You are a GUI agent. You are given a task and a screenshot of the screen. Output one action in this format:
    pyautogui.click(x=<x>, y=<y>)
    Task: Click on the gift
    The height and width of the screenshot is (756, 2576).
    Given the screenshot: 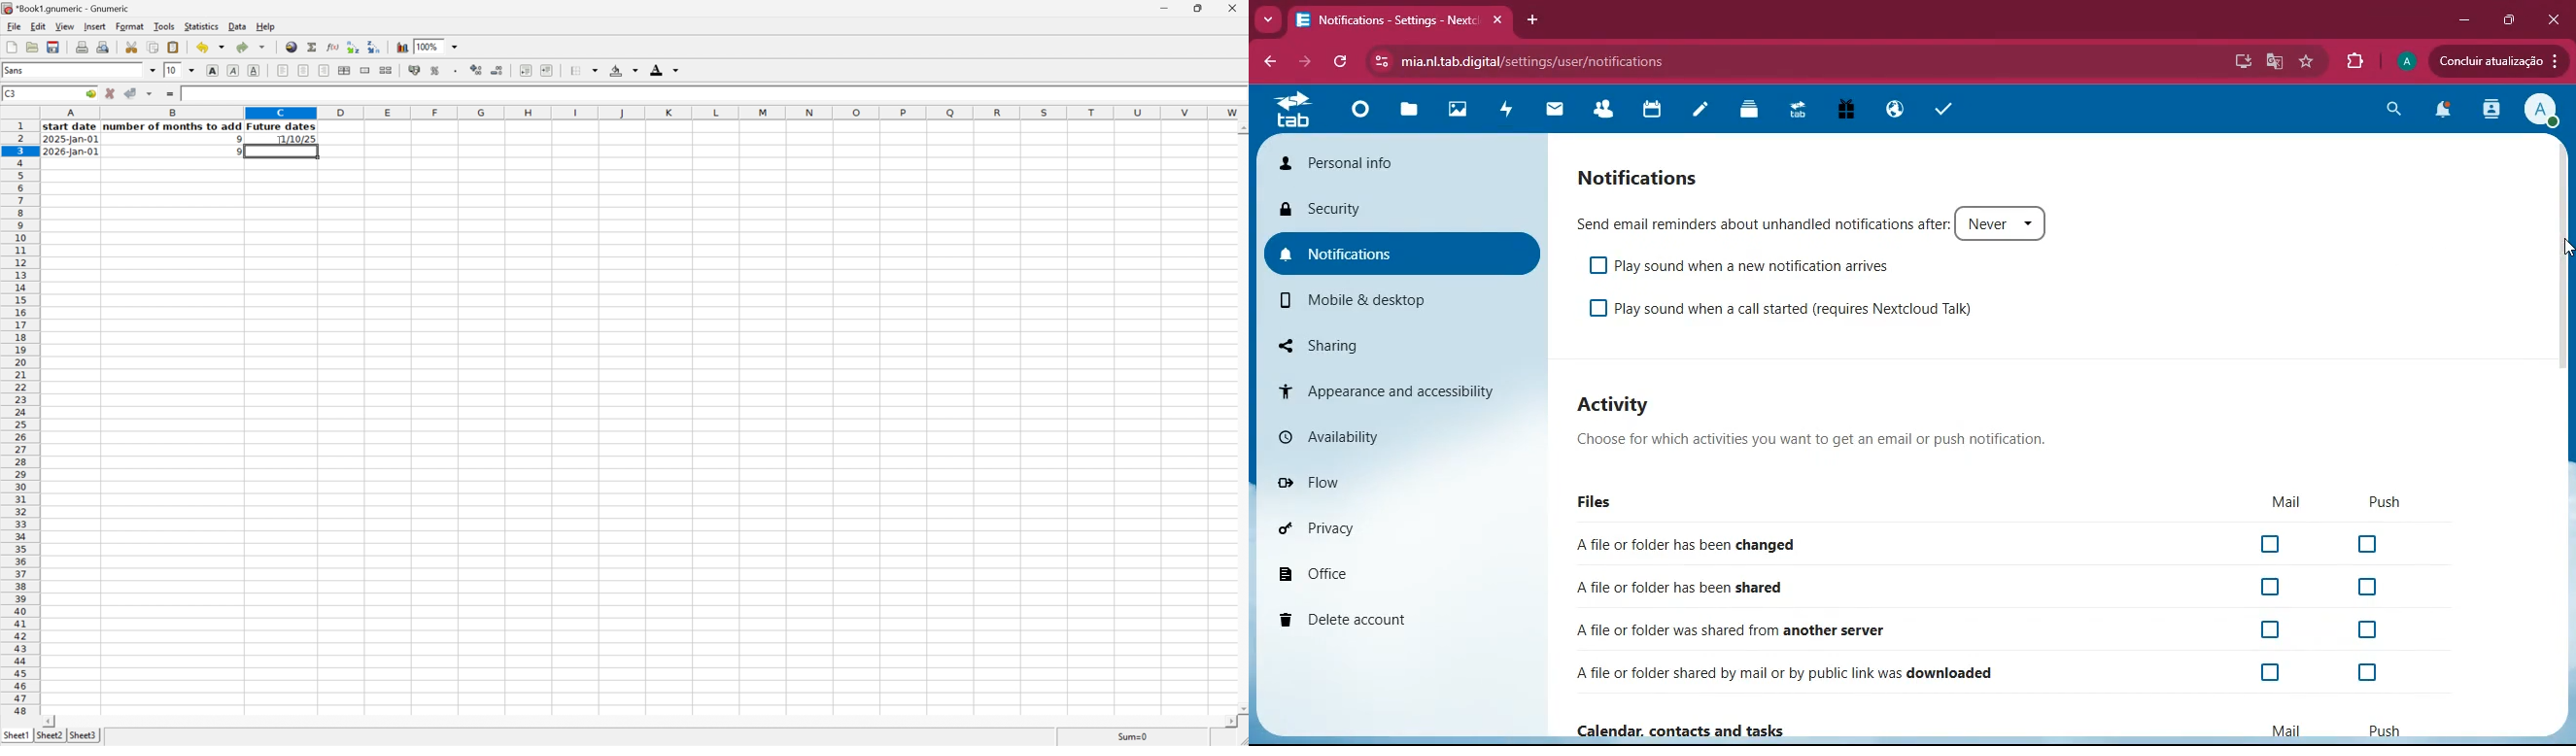 What is the action you would take?
    pyautogui.click(x=1852, y=111)
    